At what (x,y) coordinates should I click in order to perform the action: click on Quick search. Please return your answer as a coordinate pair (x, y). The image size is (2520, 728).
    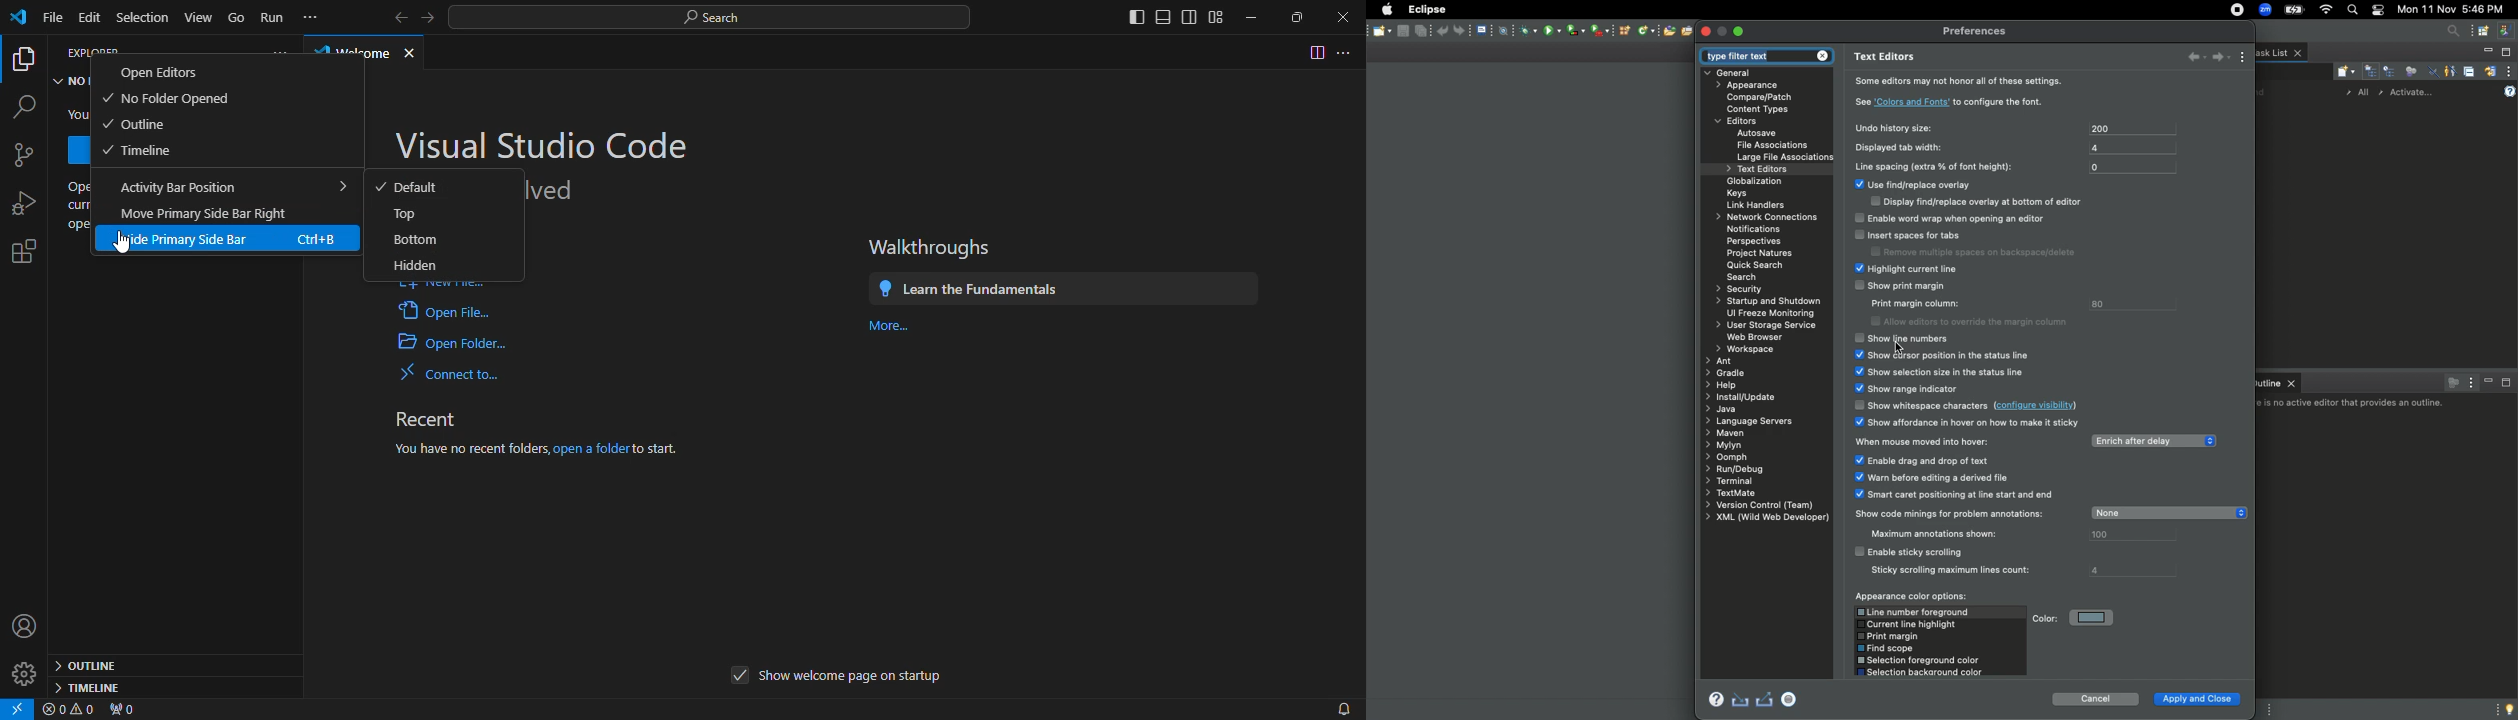
    Looking at the image, I should click on (1756, 264).